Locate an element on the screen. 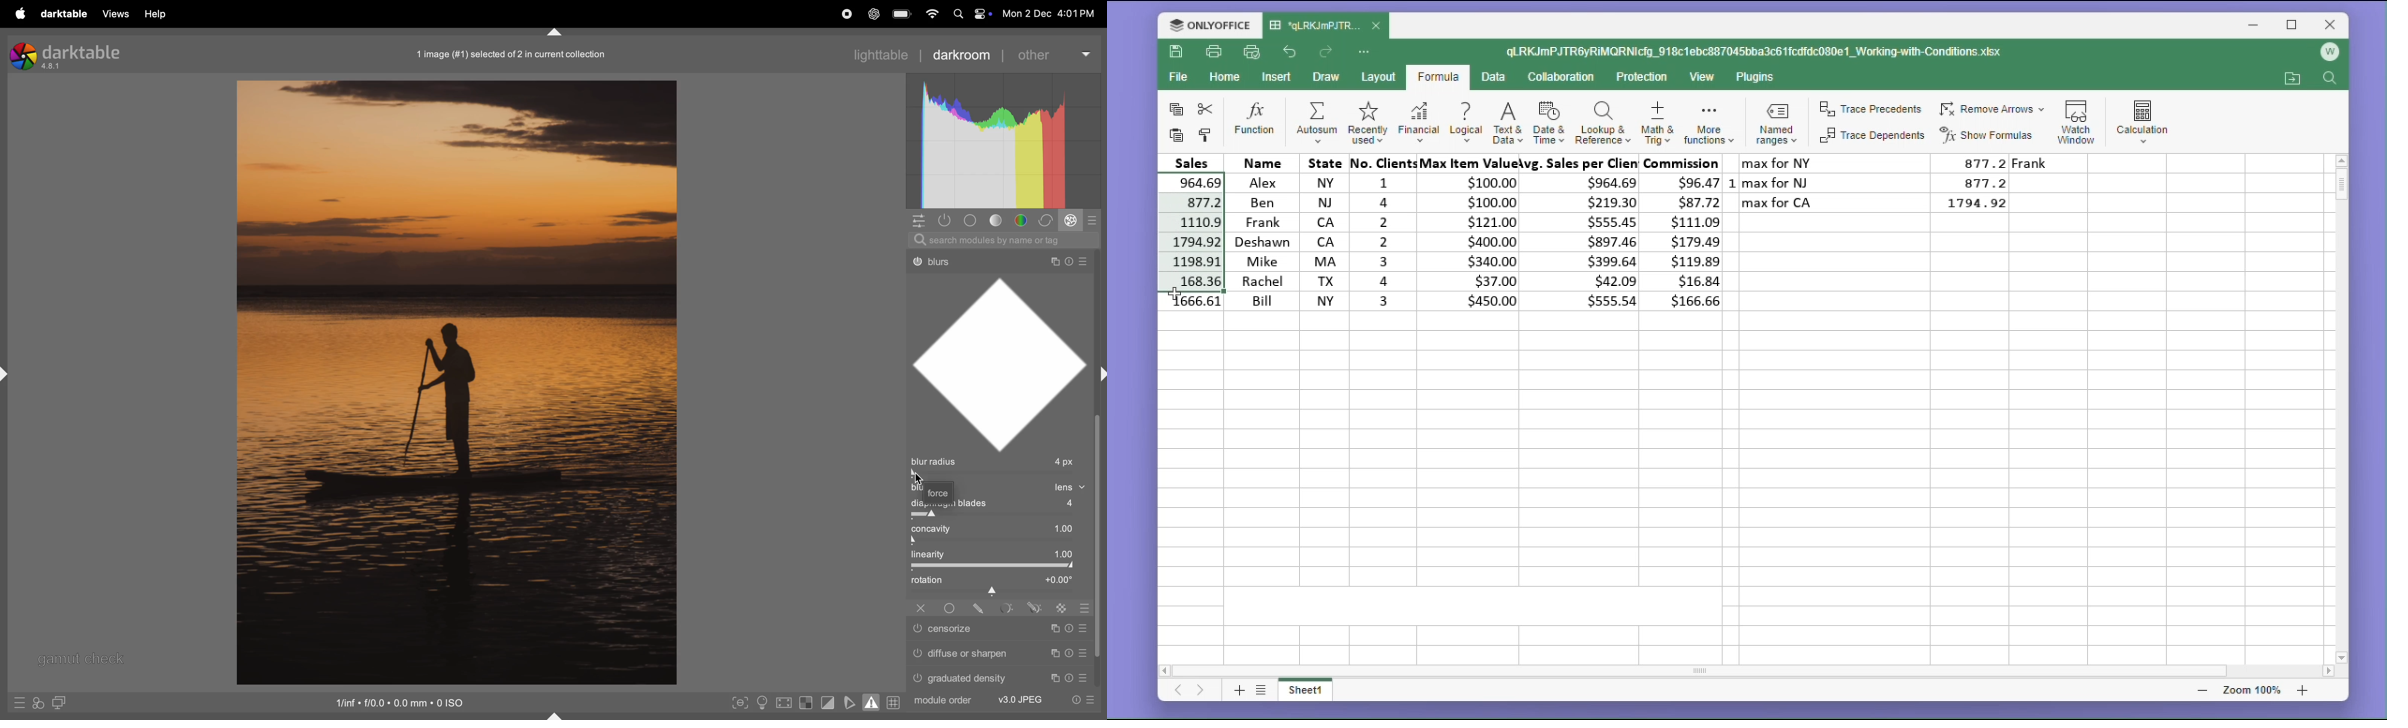  horizontal scroll bar is located at coordinates (1749, 671).